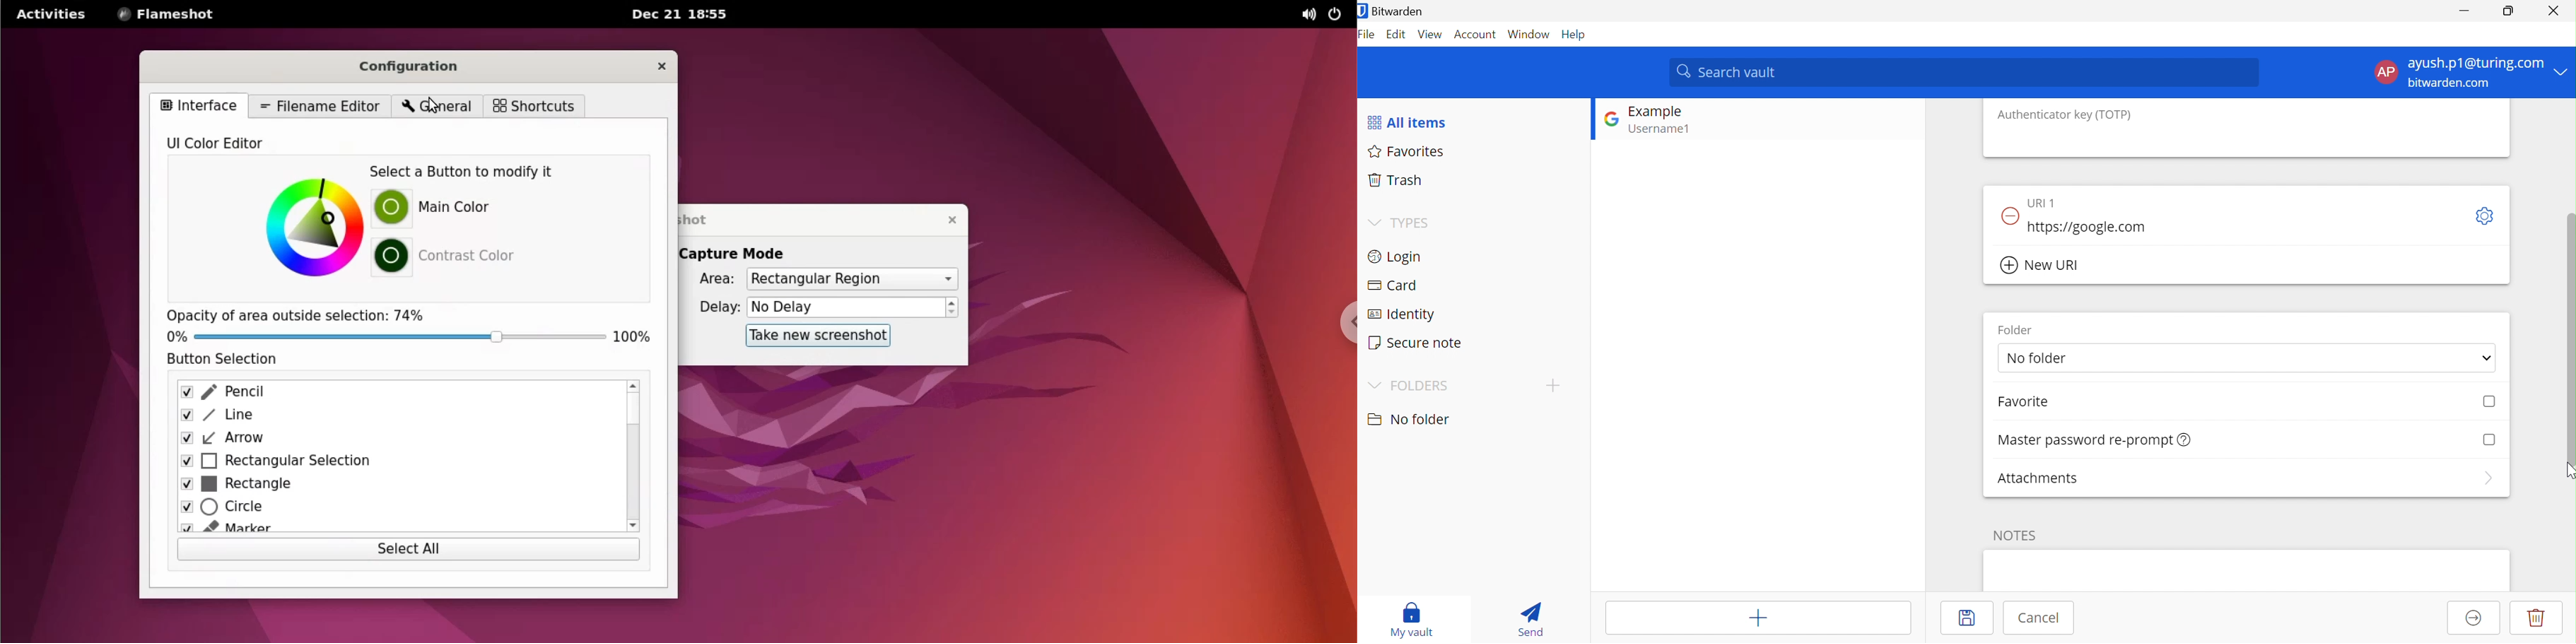  Describe the element at coordinates (2490, 401) in the screenshot. I see `Checkbox` at that location.